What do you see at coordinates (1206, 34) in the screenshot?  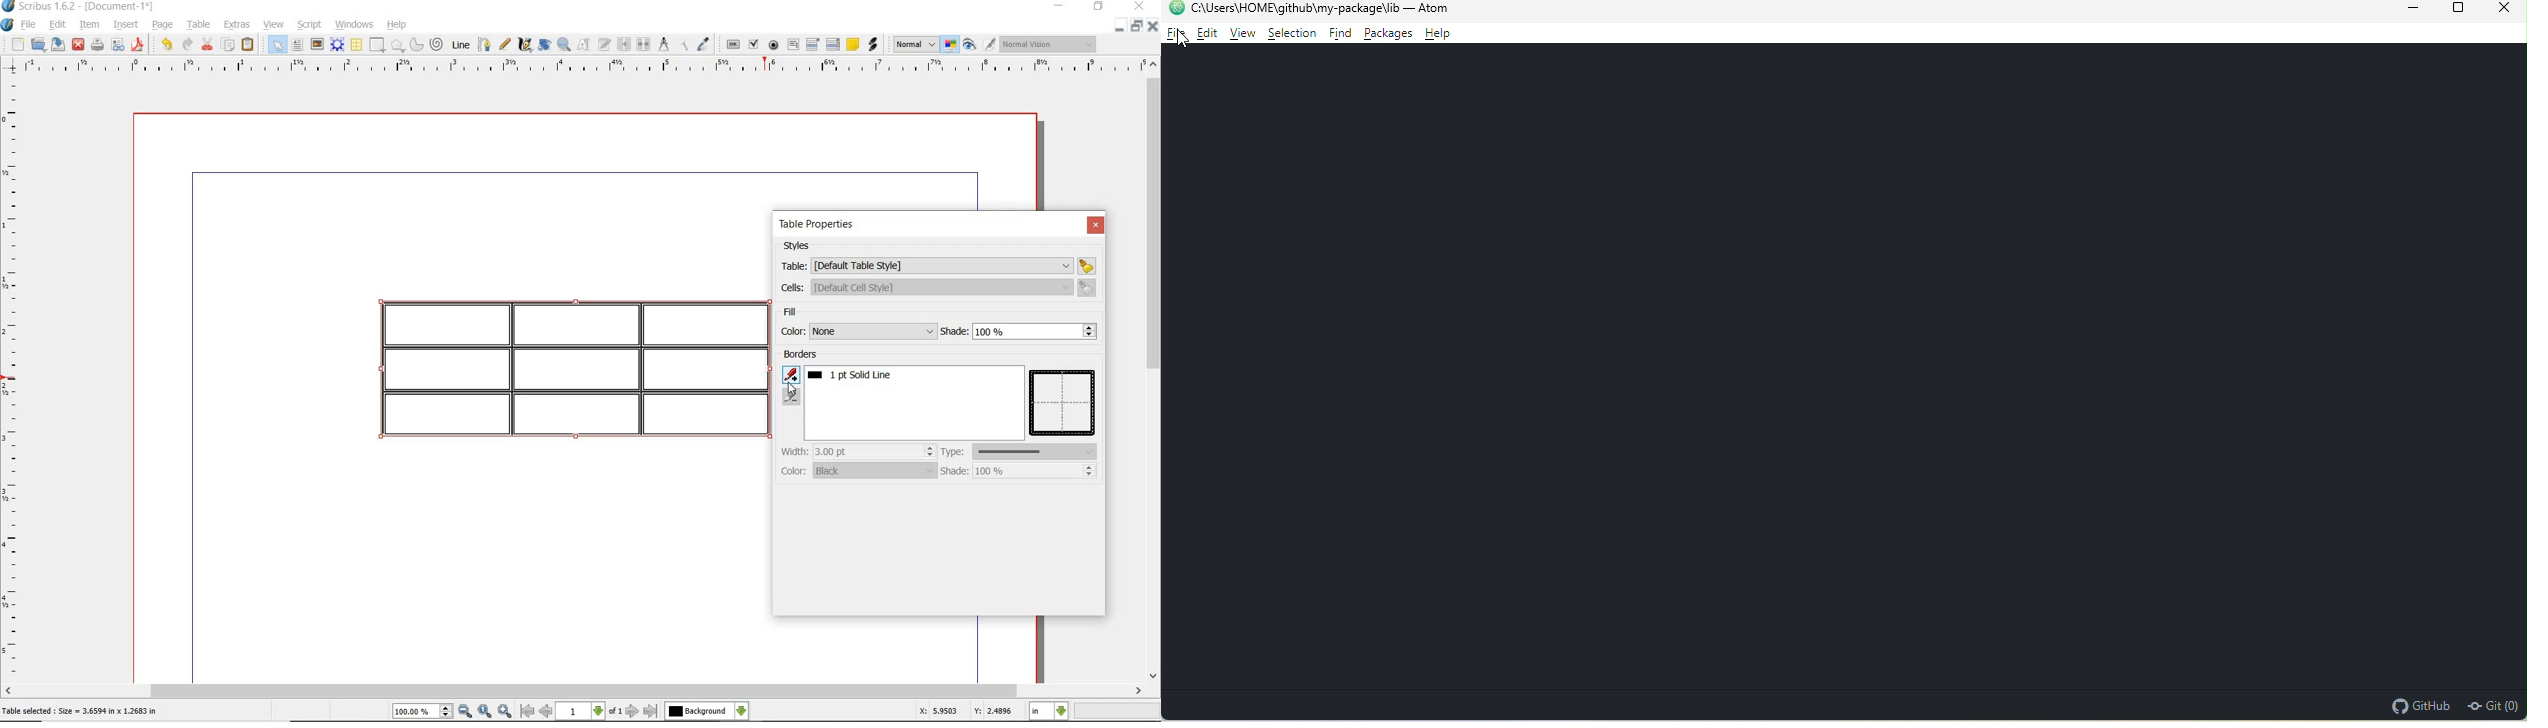 I see `edit` at bounding box center [1206, 34].